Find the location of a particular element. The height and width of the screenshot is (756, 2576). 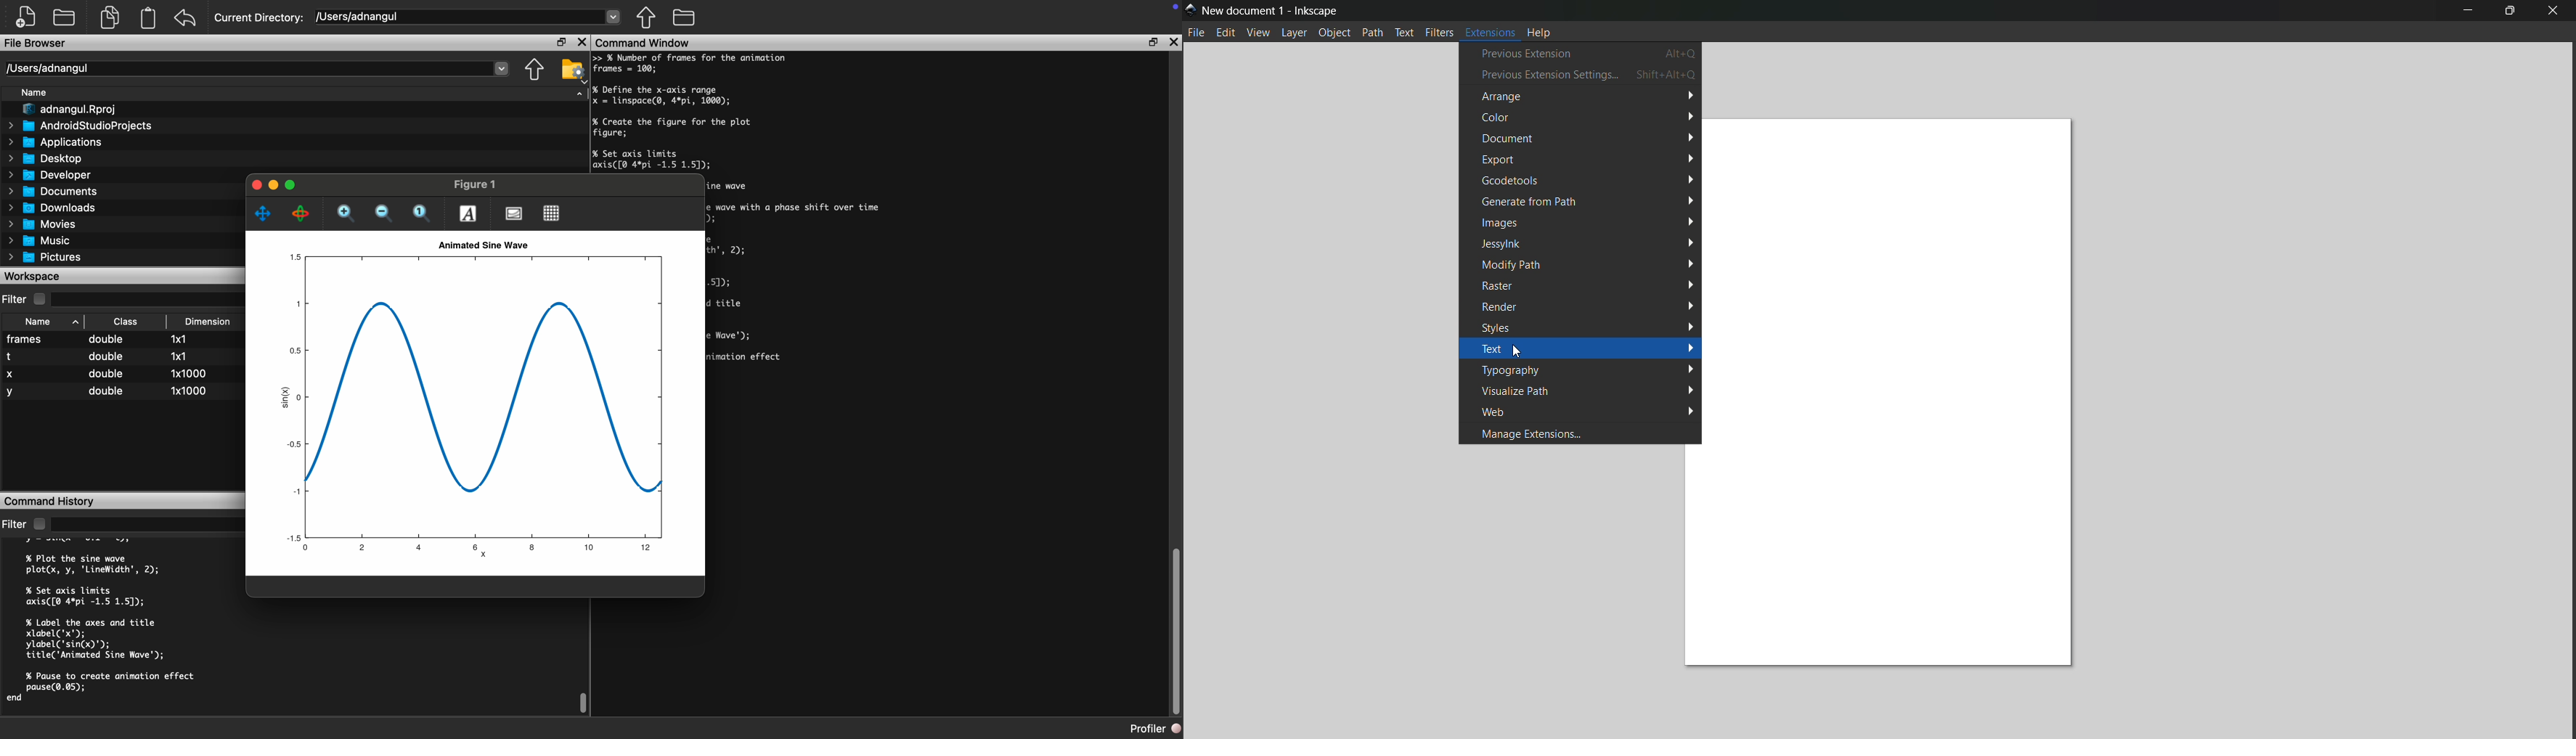

render is located at coordinates (1583, 305).